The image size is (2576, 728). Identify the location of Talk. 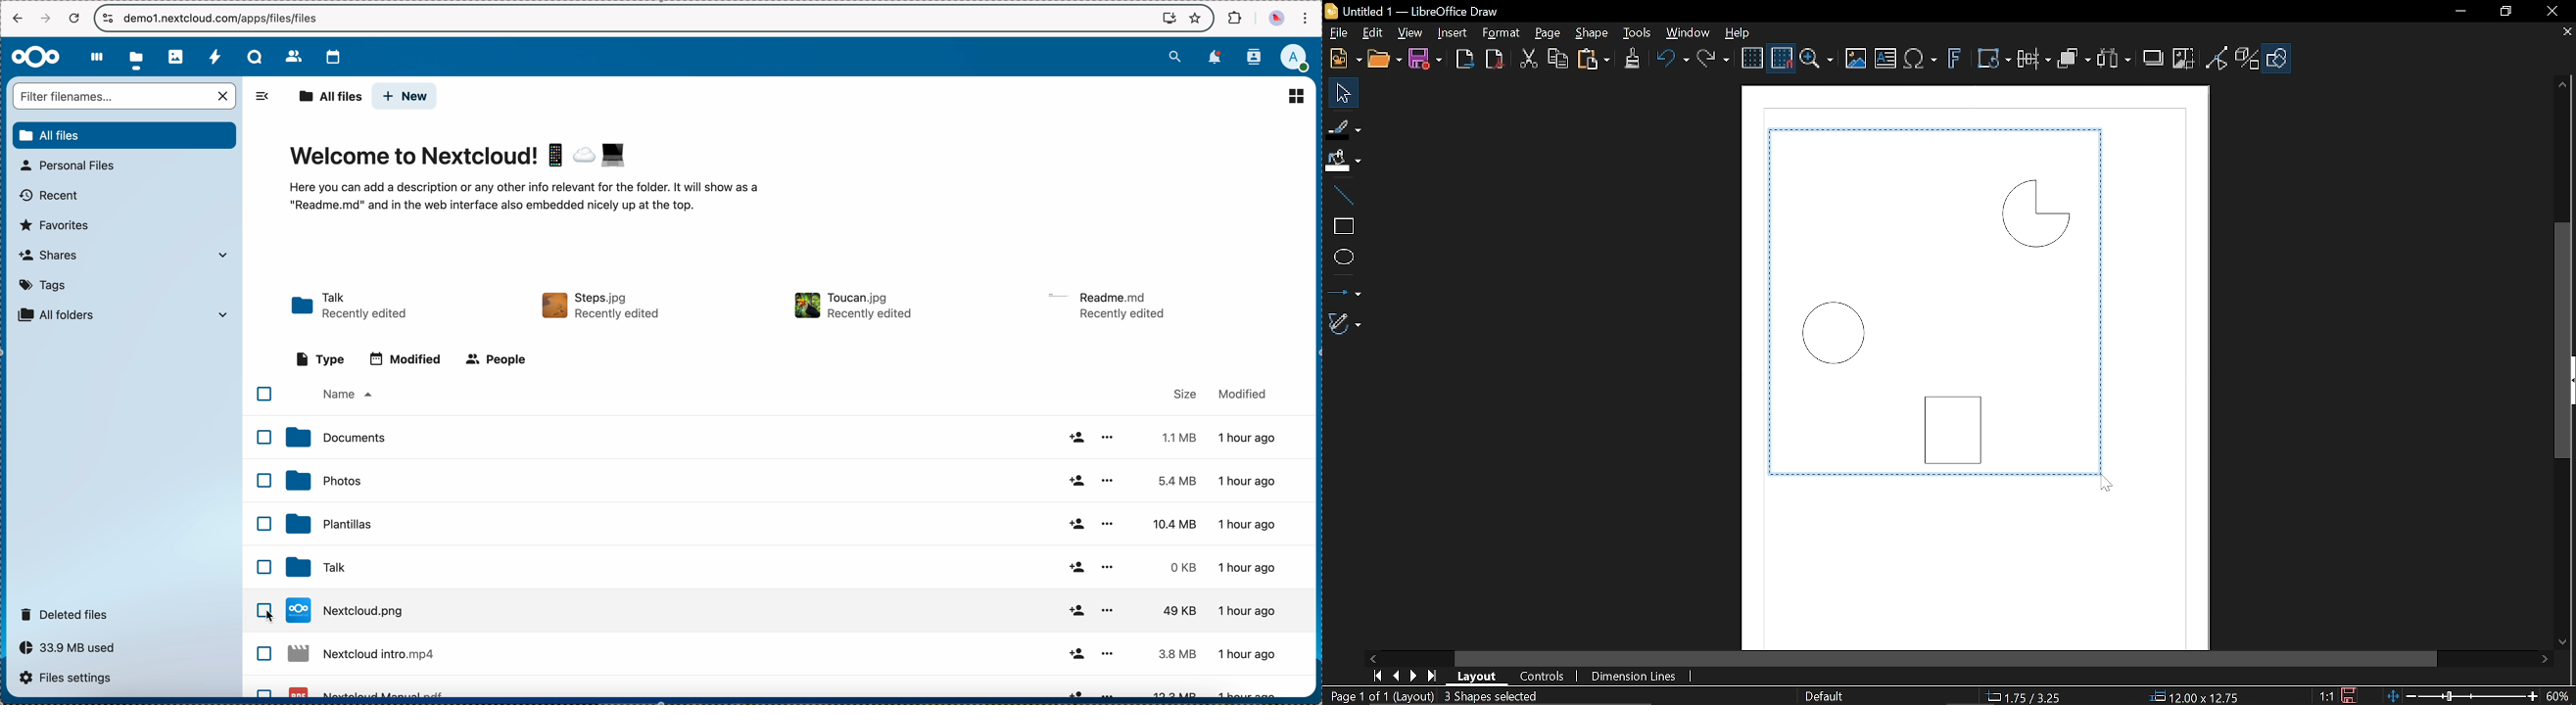
(255, 55).